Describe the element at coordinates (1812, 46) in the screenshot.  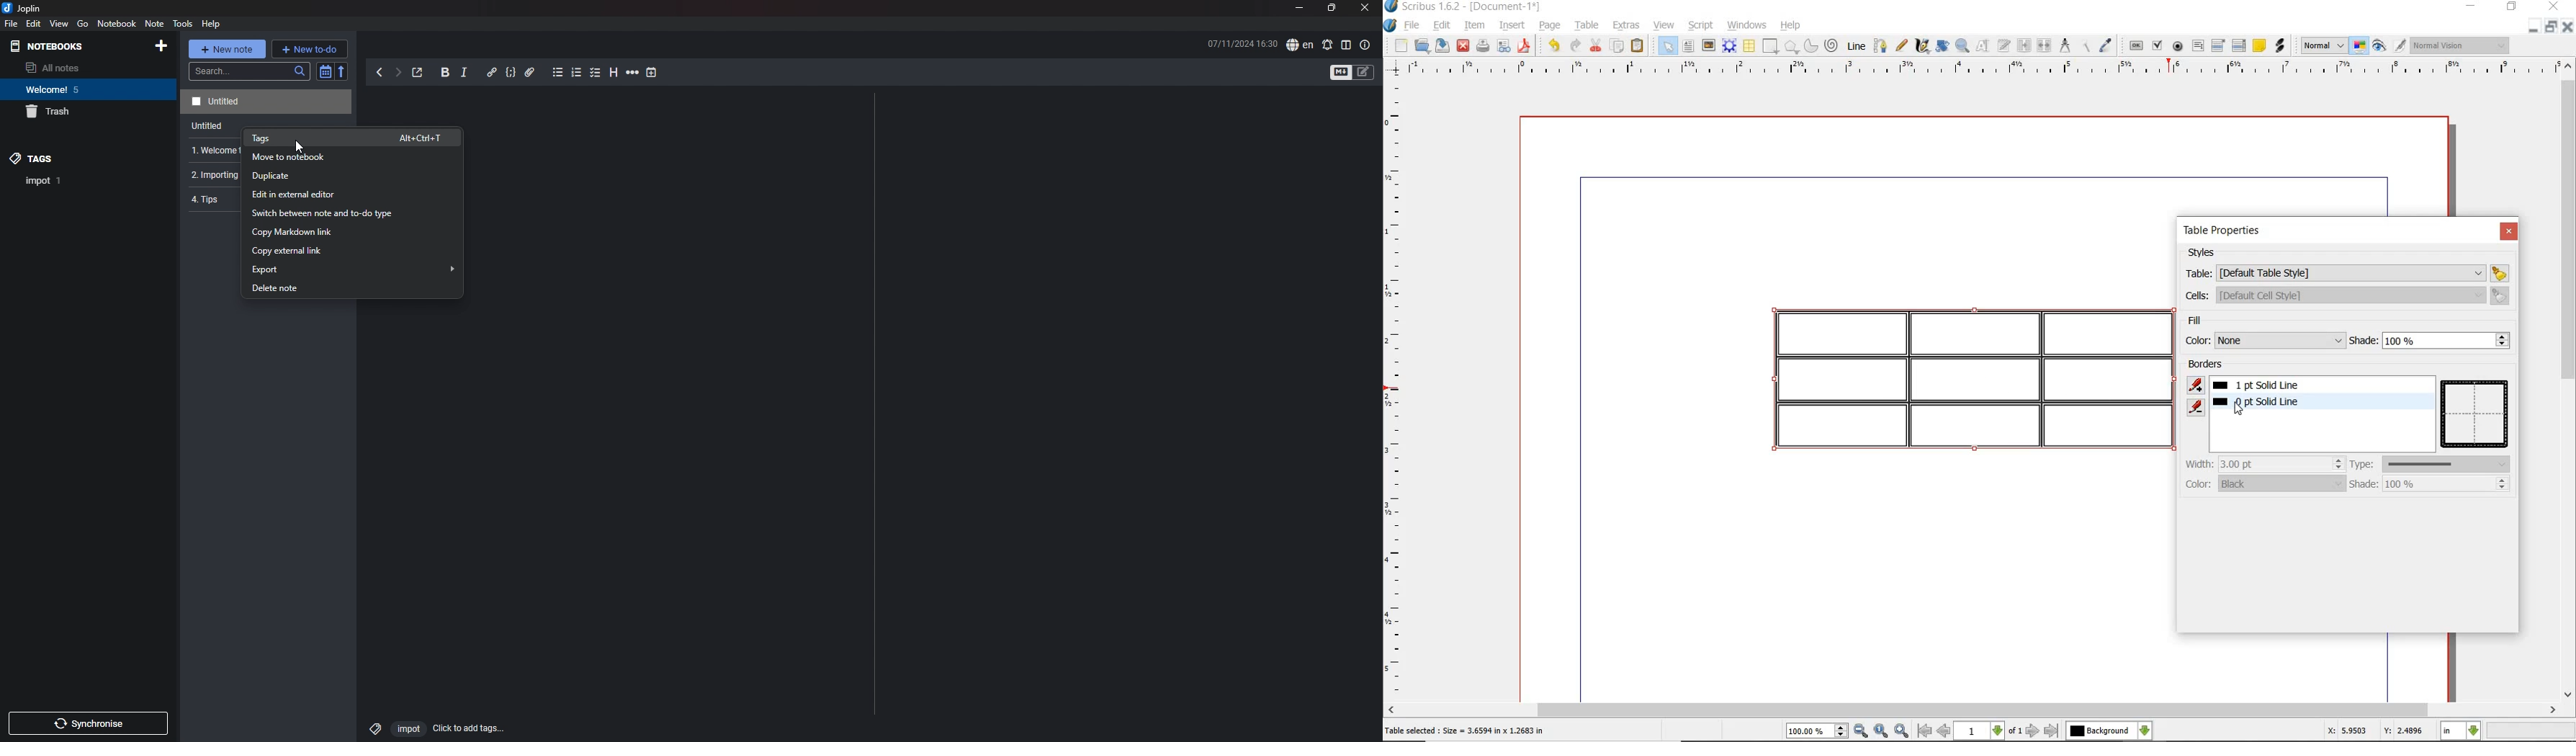
I see `arc` at that location.